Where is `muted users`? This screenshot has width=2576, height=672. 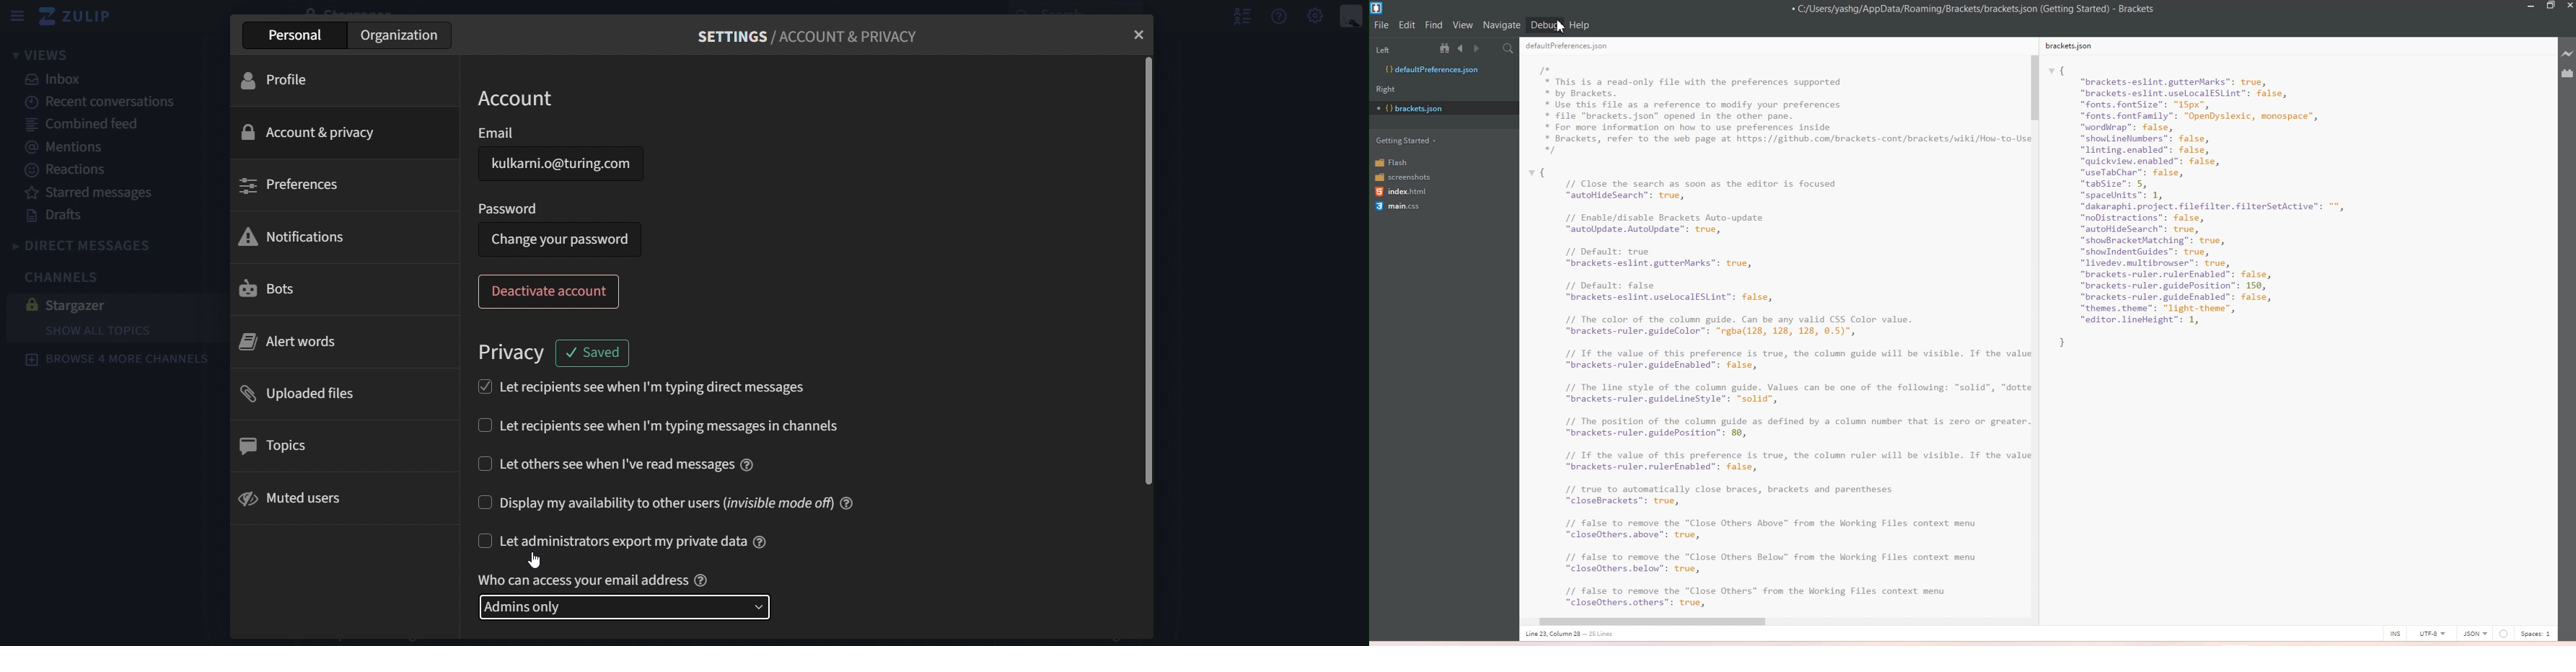
muted users is located at coordinates (296, 499).